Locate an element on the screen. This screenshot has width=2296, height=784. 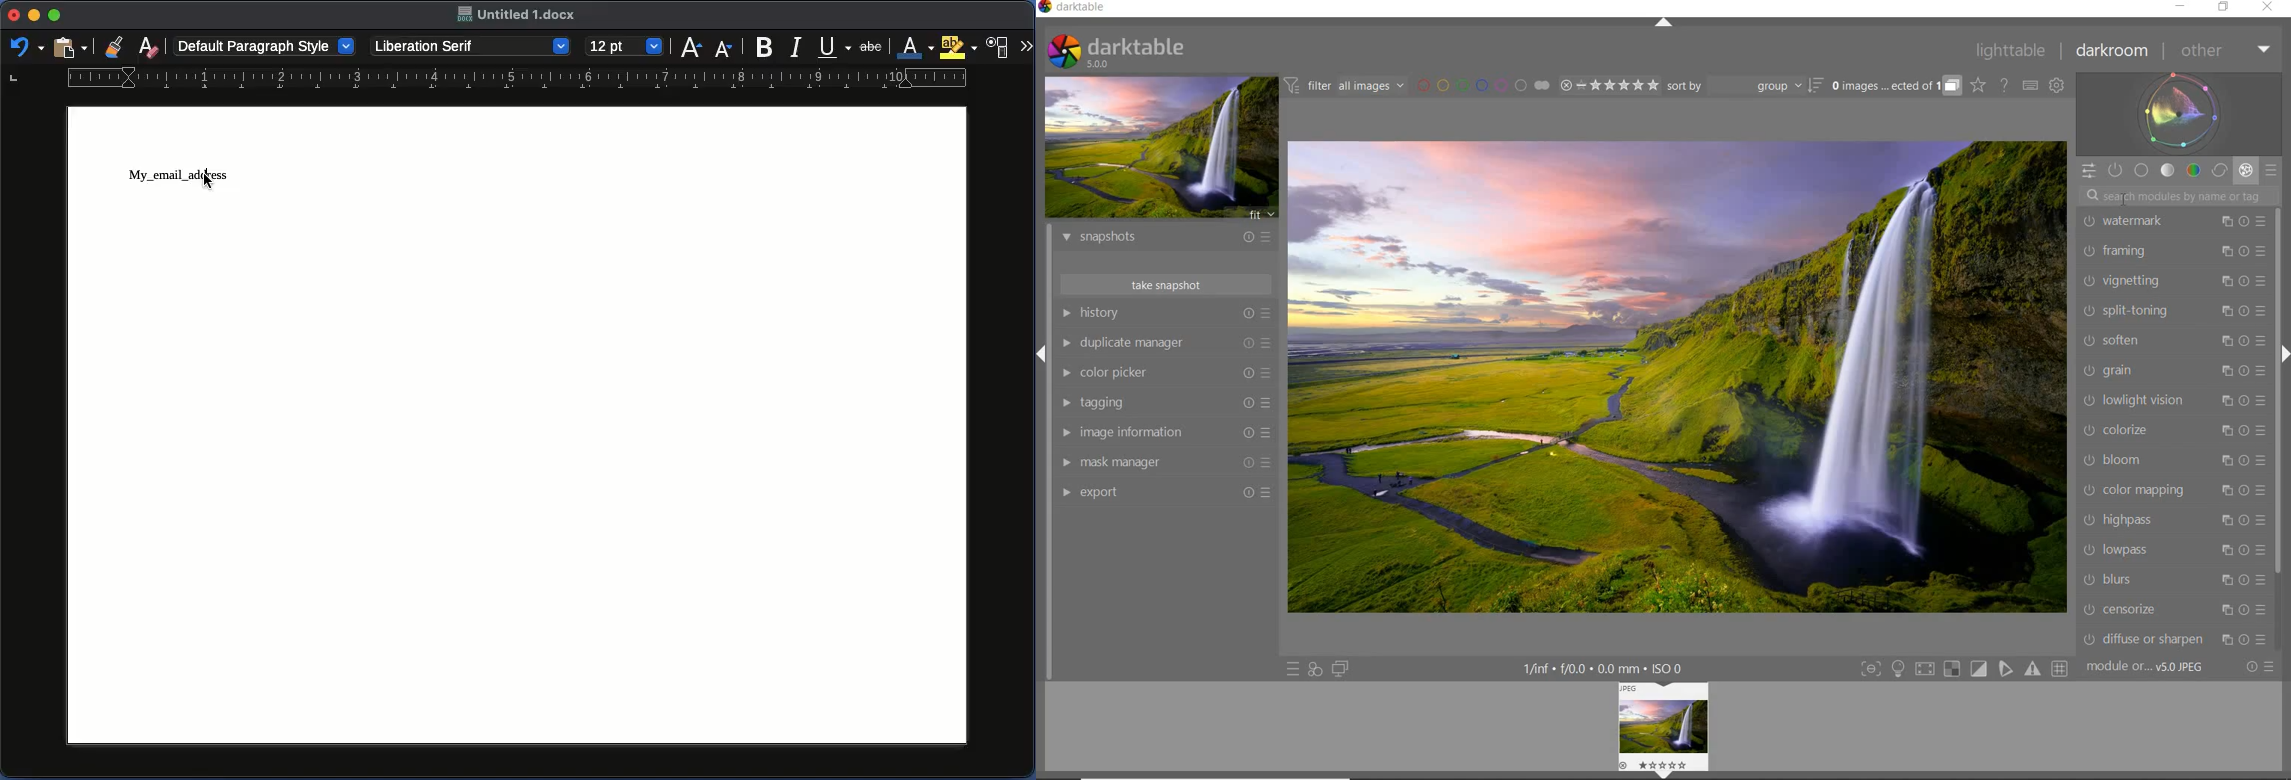
Expand/Collapse is located at coordinates (2284, 352).